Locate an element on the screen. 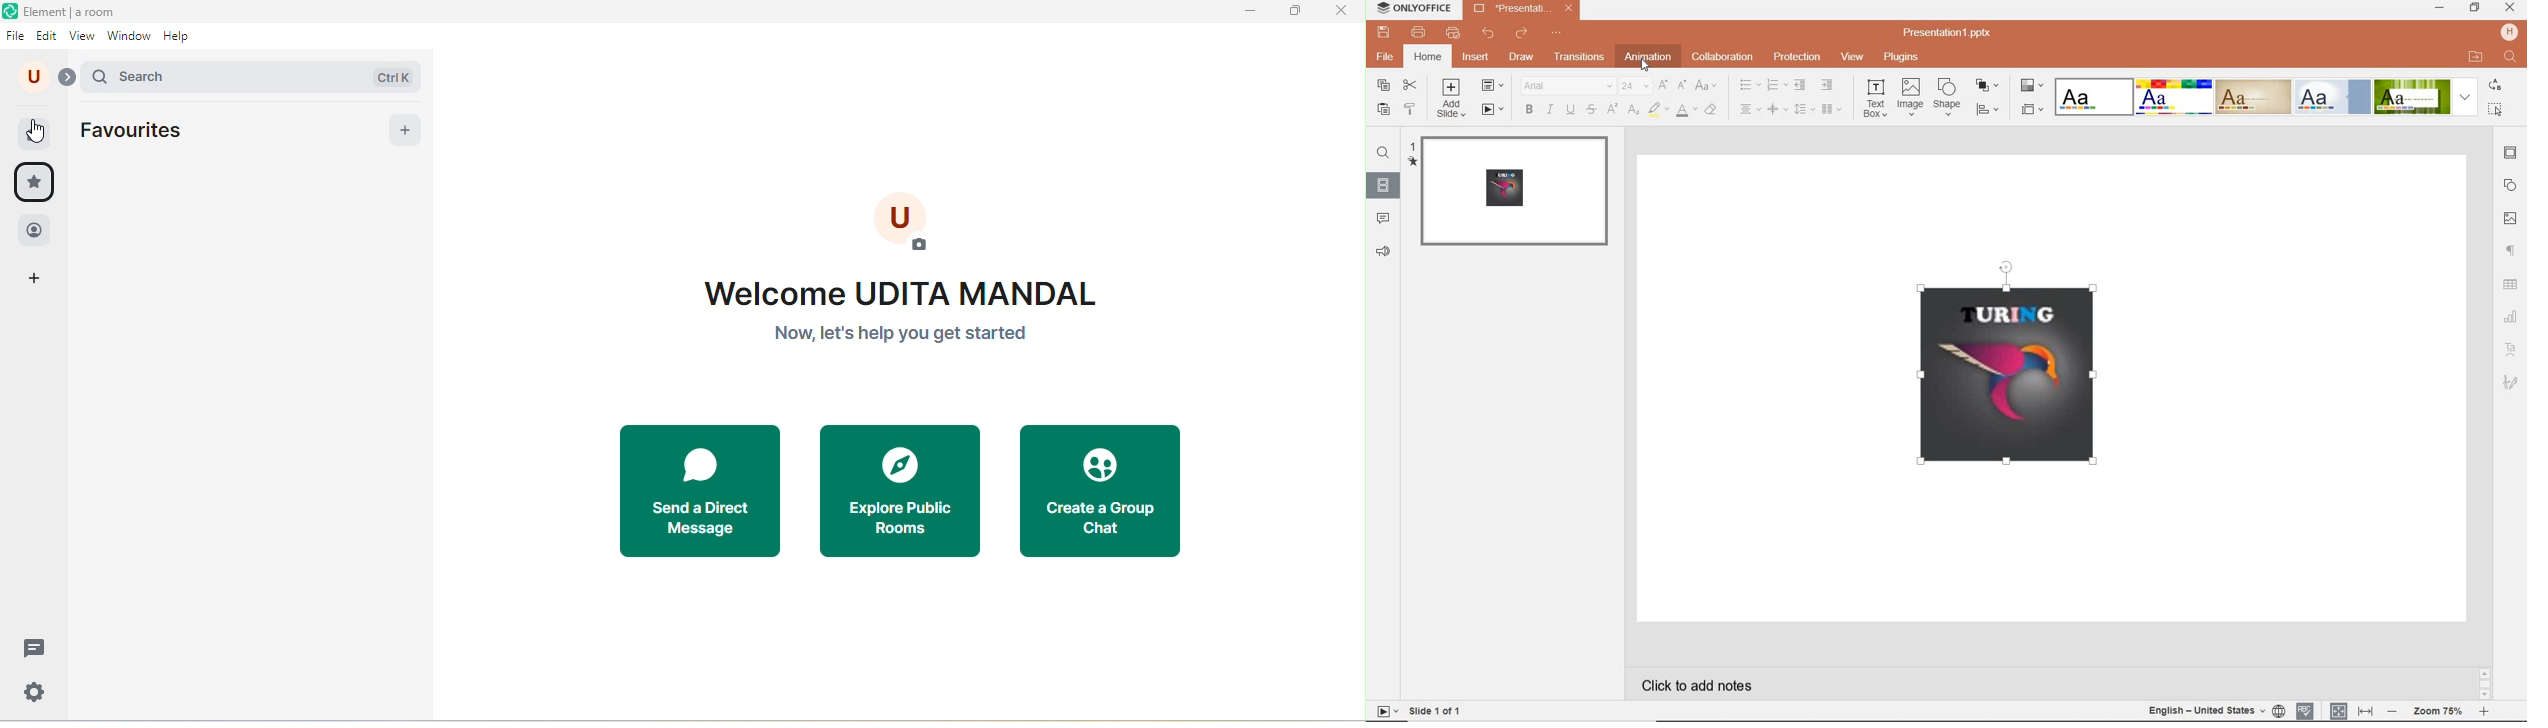 The height and width of the screenshot is (728, 2548). favourites is located at coordinates (34, 183).